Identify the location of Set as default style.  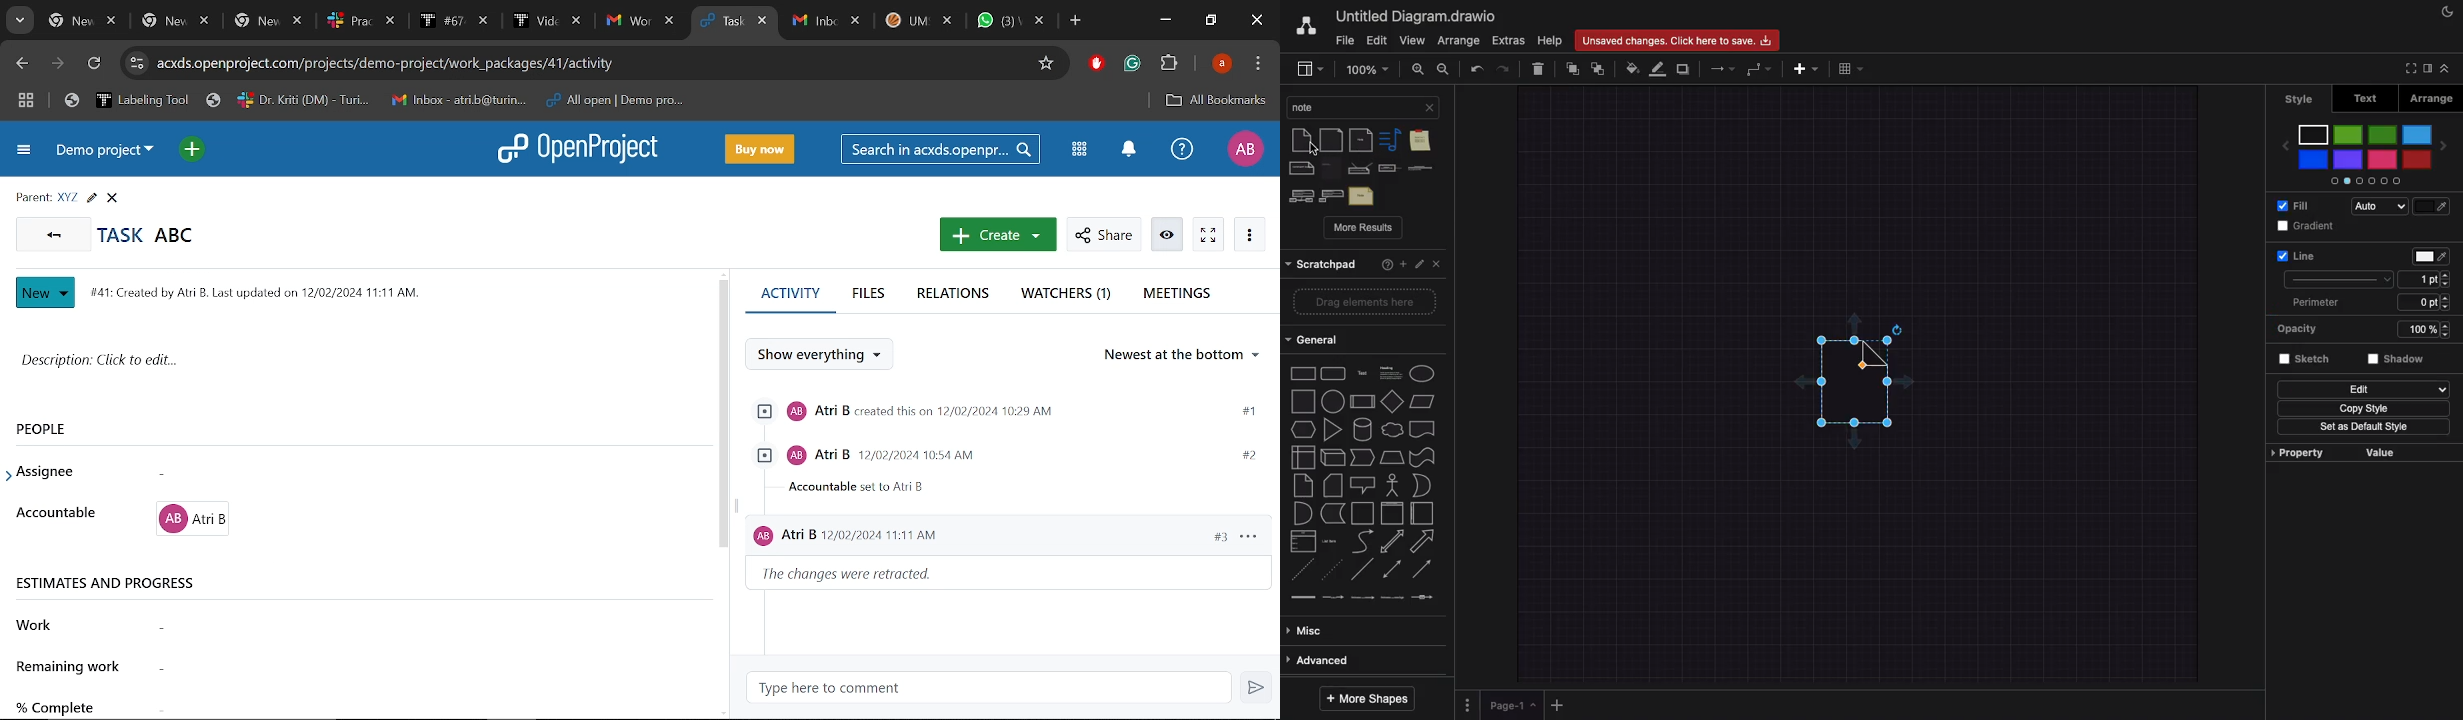
(2364, 429).